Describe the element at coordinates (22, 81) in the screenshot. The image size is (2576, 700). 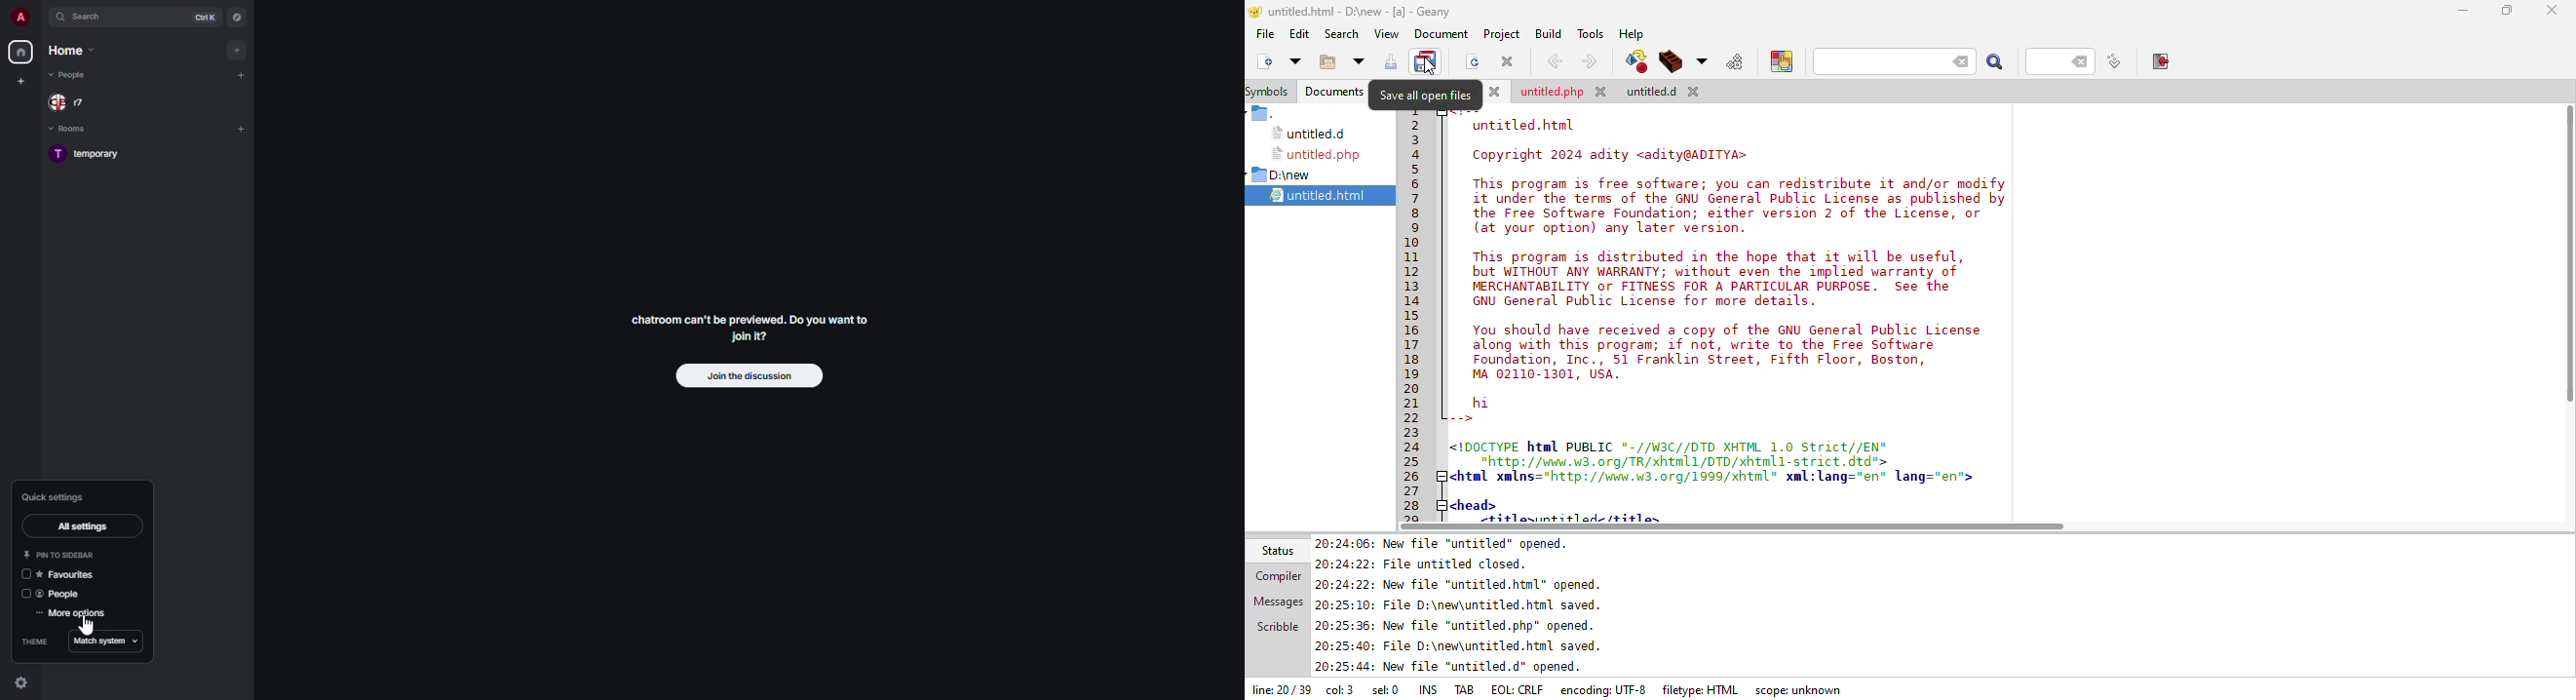
I see `create new space` at that location.